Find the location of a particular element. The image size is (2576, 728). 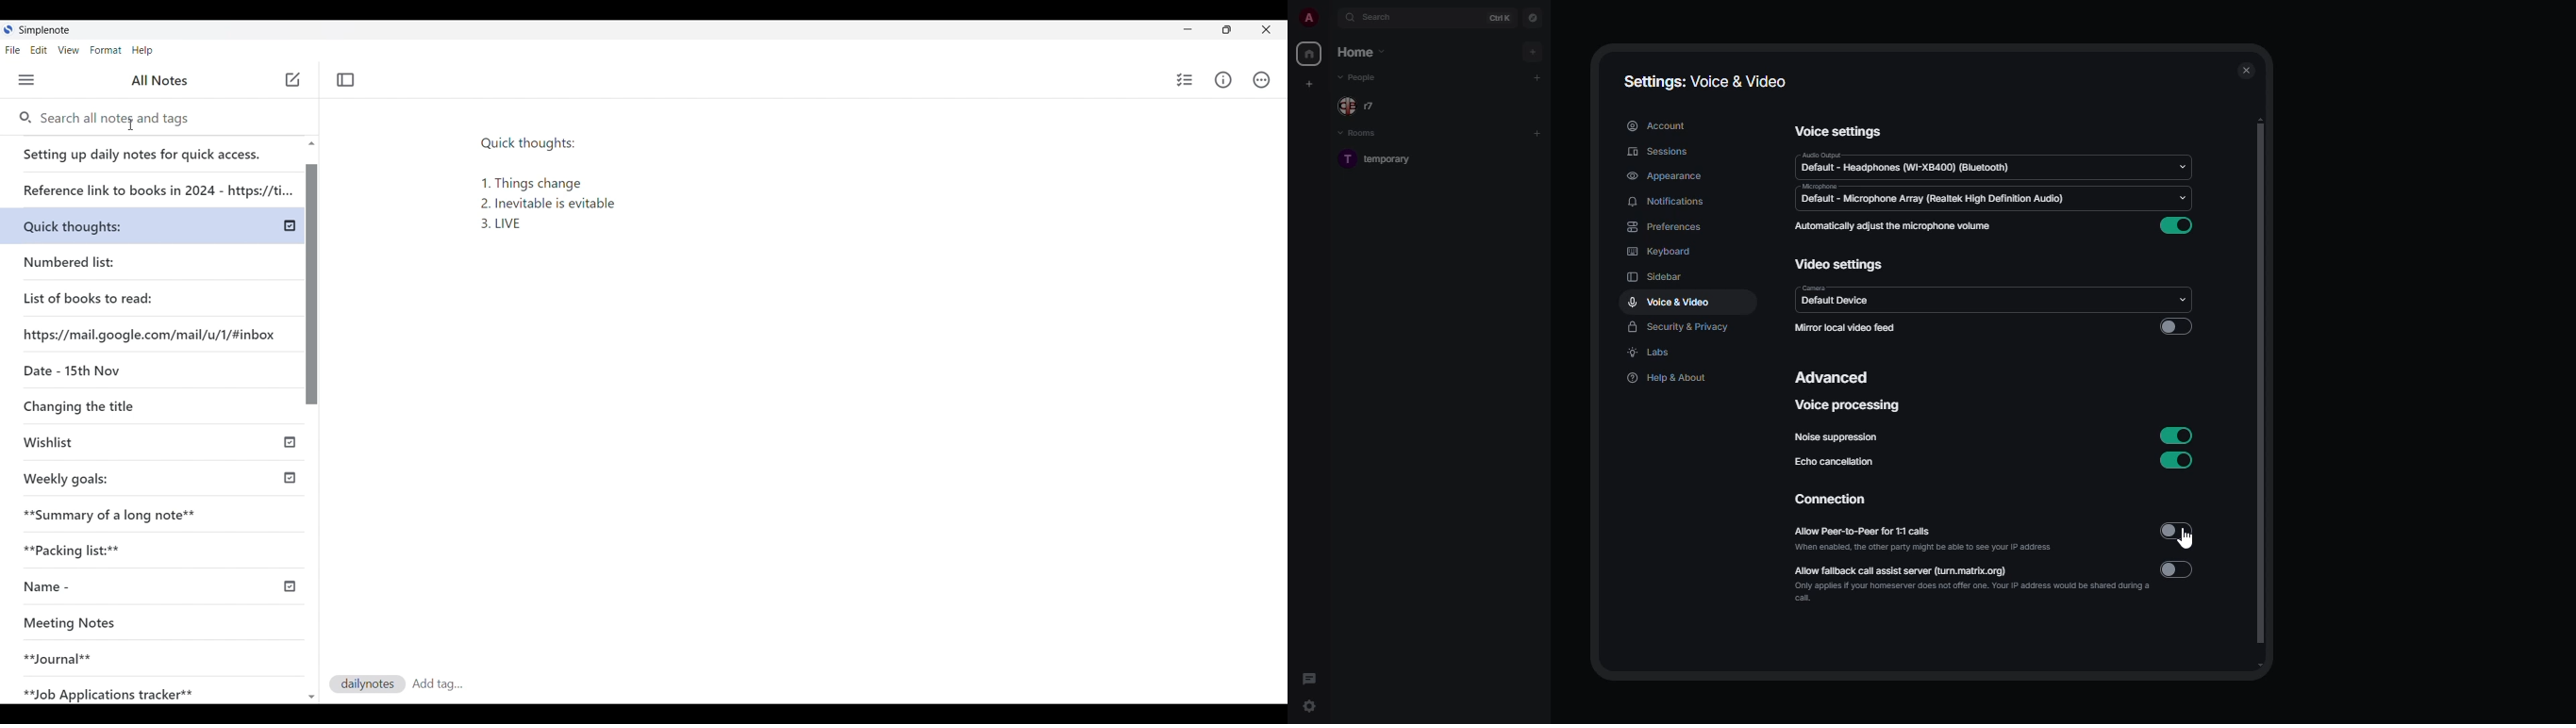

Show in smaller tab is located at coordinates (1227, 29).